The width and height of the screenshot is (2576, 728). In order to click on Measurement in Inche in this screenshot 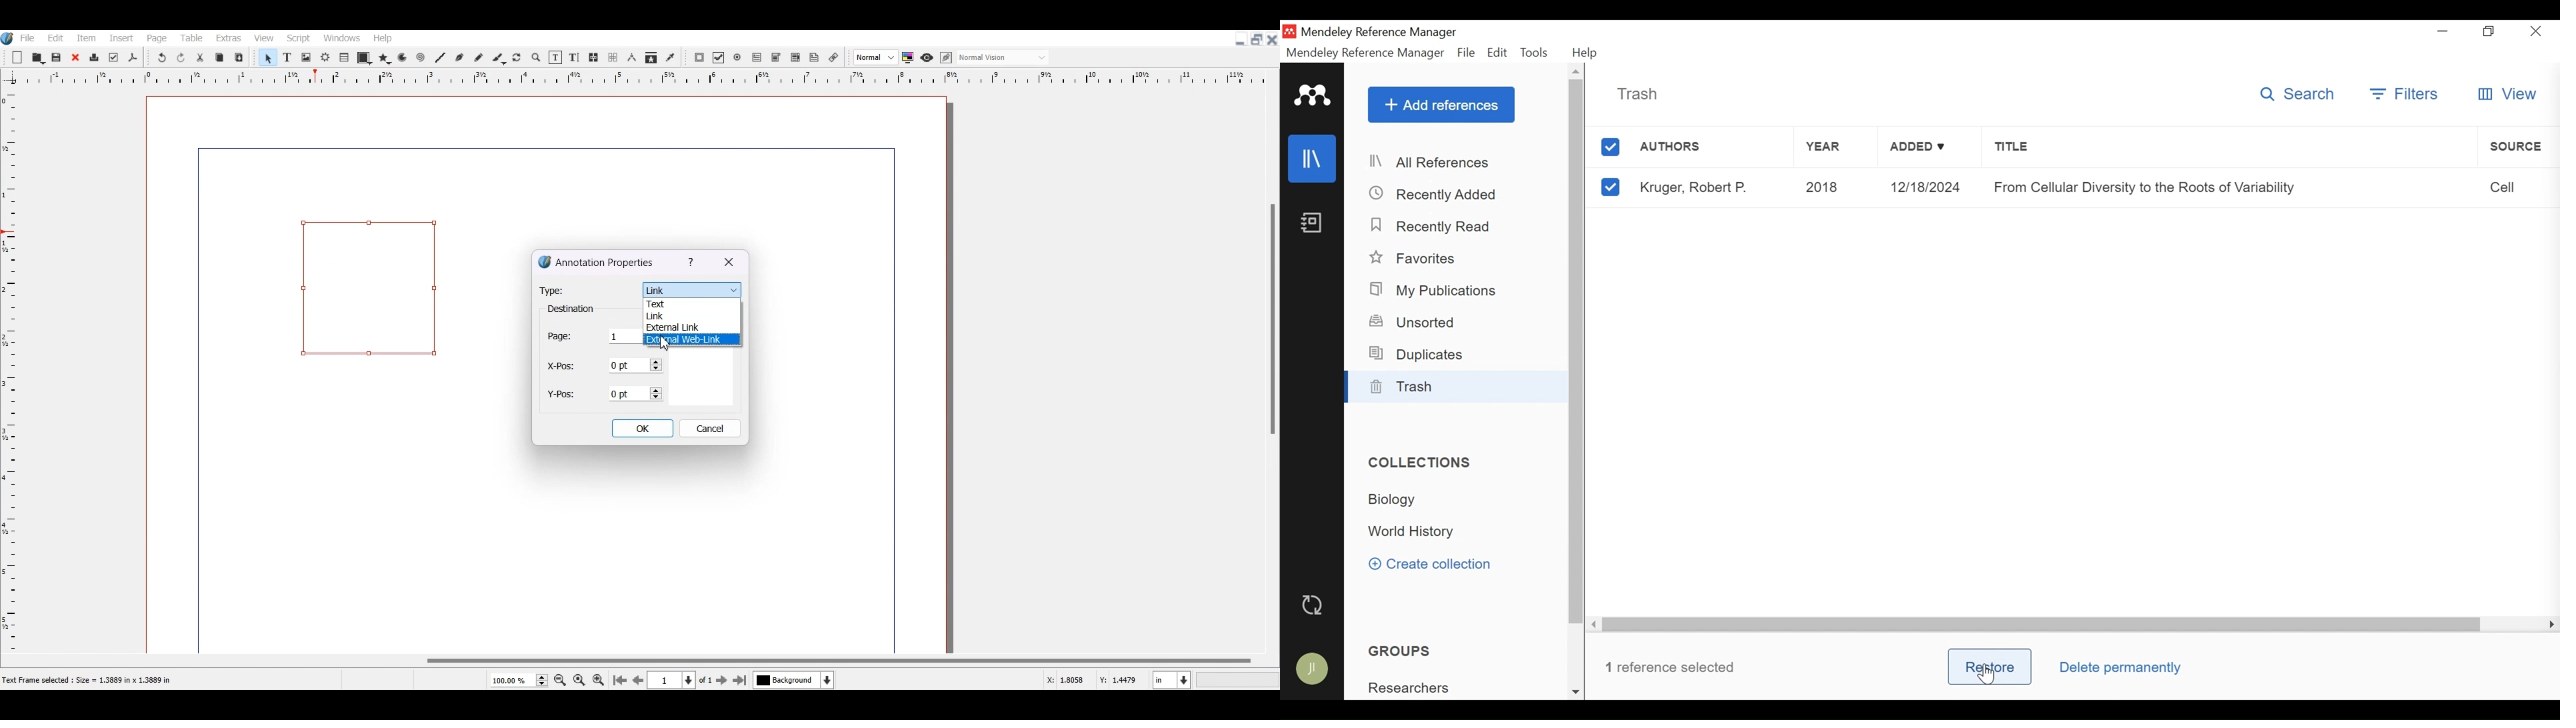, I will do `click(1172, 680)`.